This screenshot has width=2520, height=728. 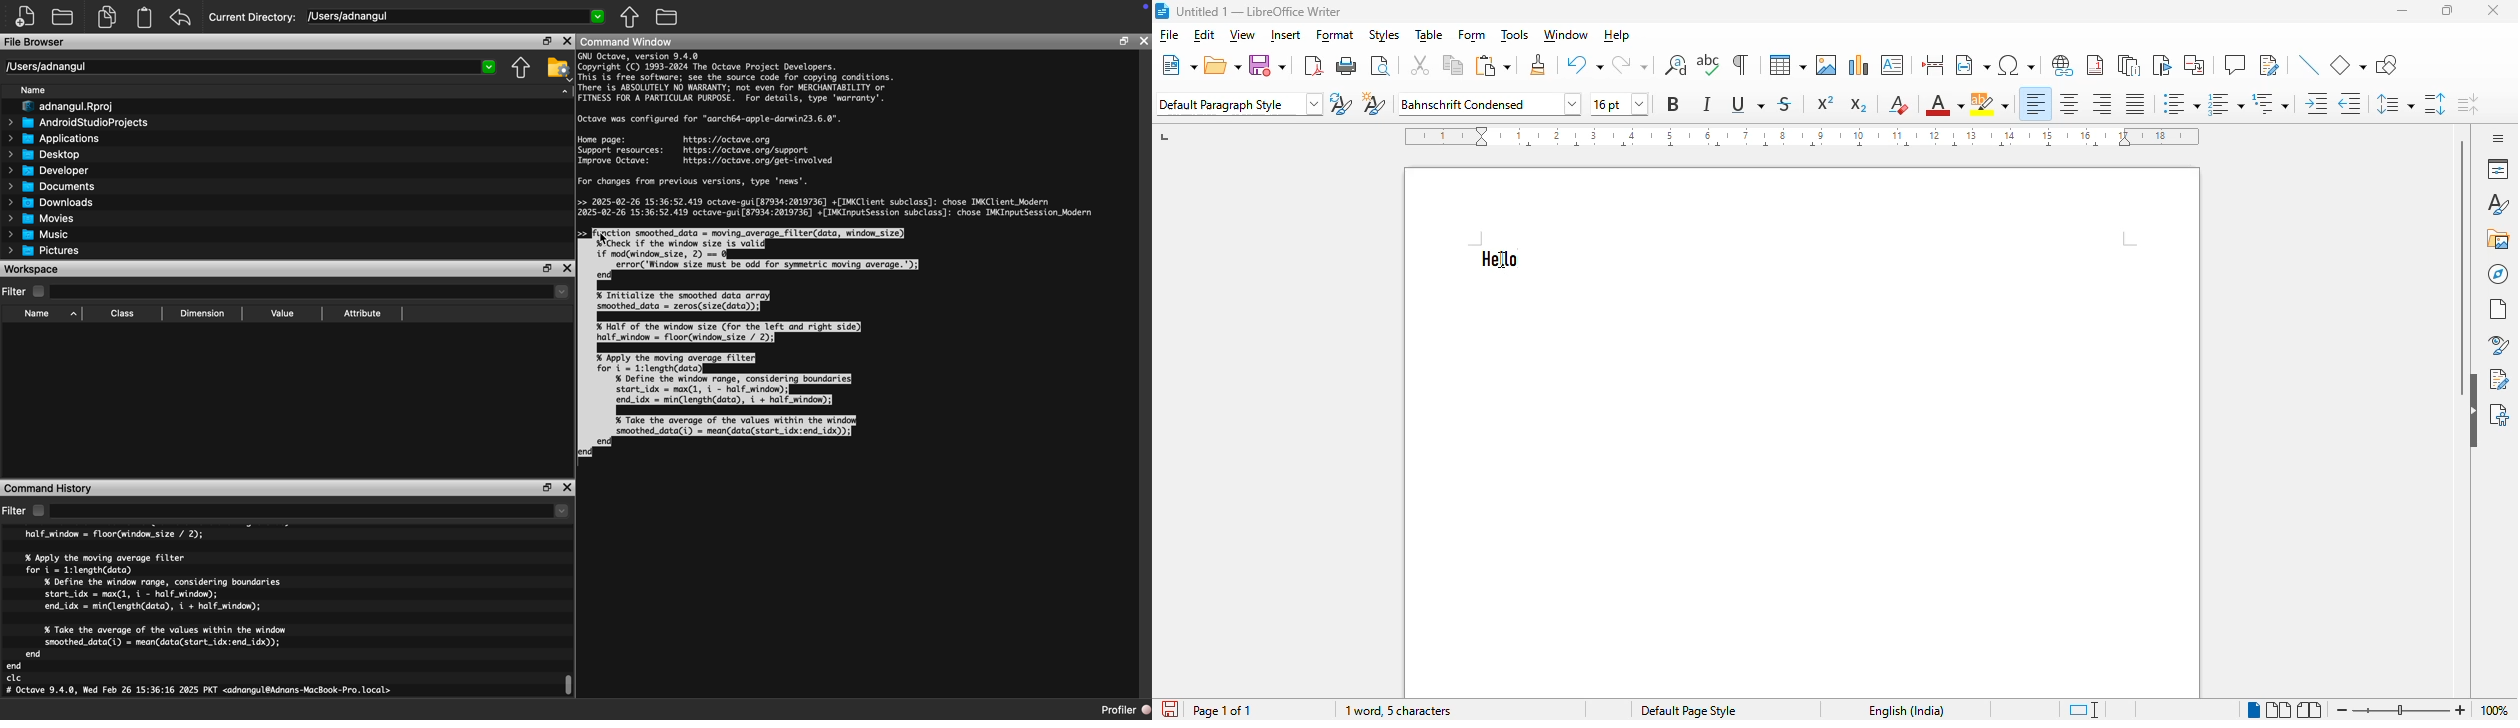 What do you see at coordinates (547, 268) in the screenshot?
I see `Restore Down` at bounding box center [547, 268].